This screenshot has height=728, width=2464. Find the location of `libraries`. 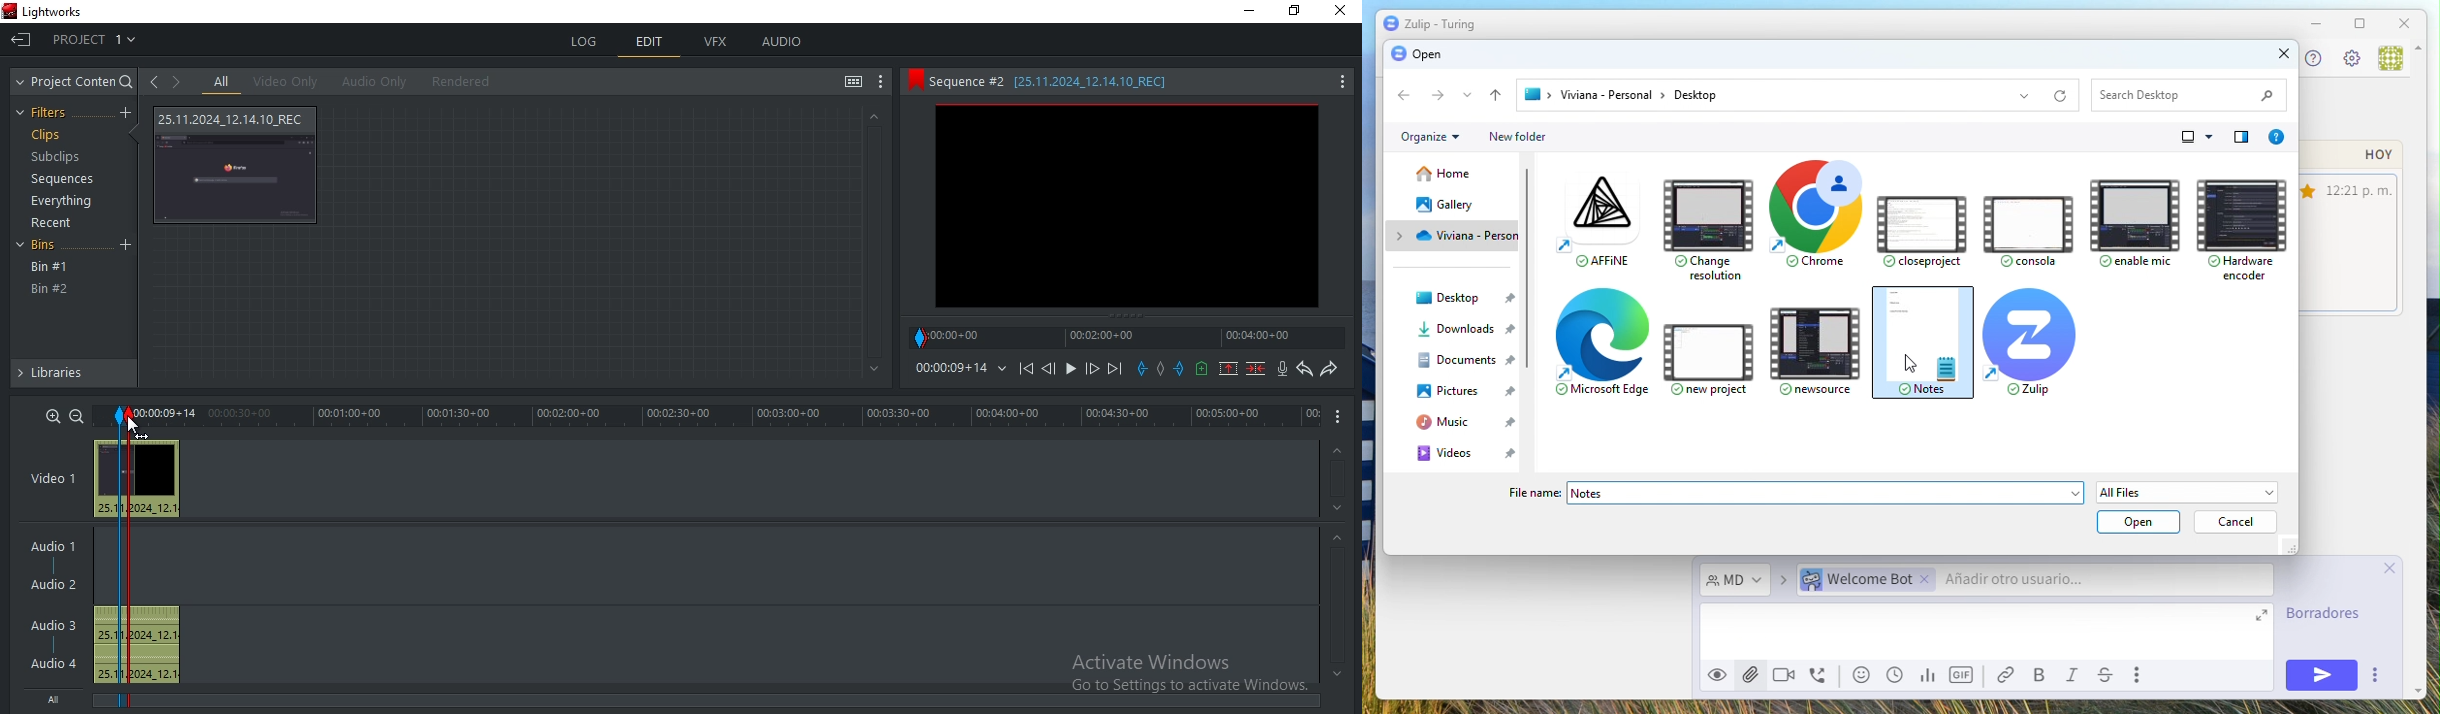

libraries is located at coordinates (72, 377).